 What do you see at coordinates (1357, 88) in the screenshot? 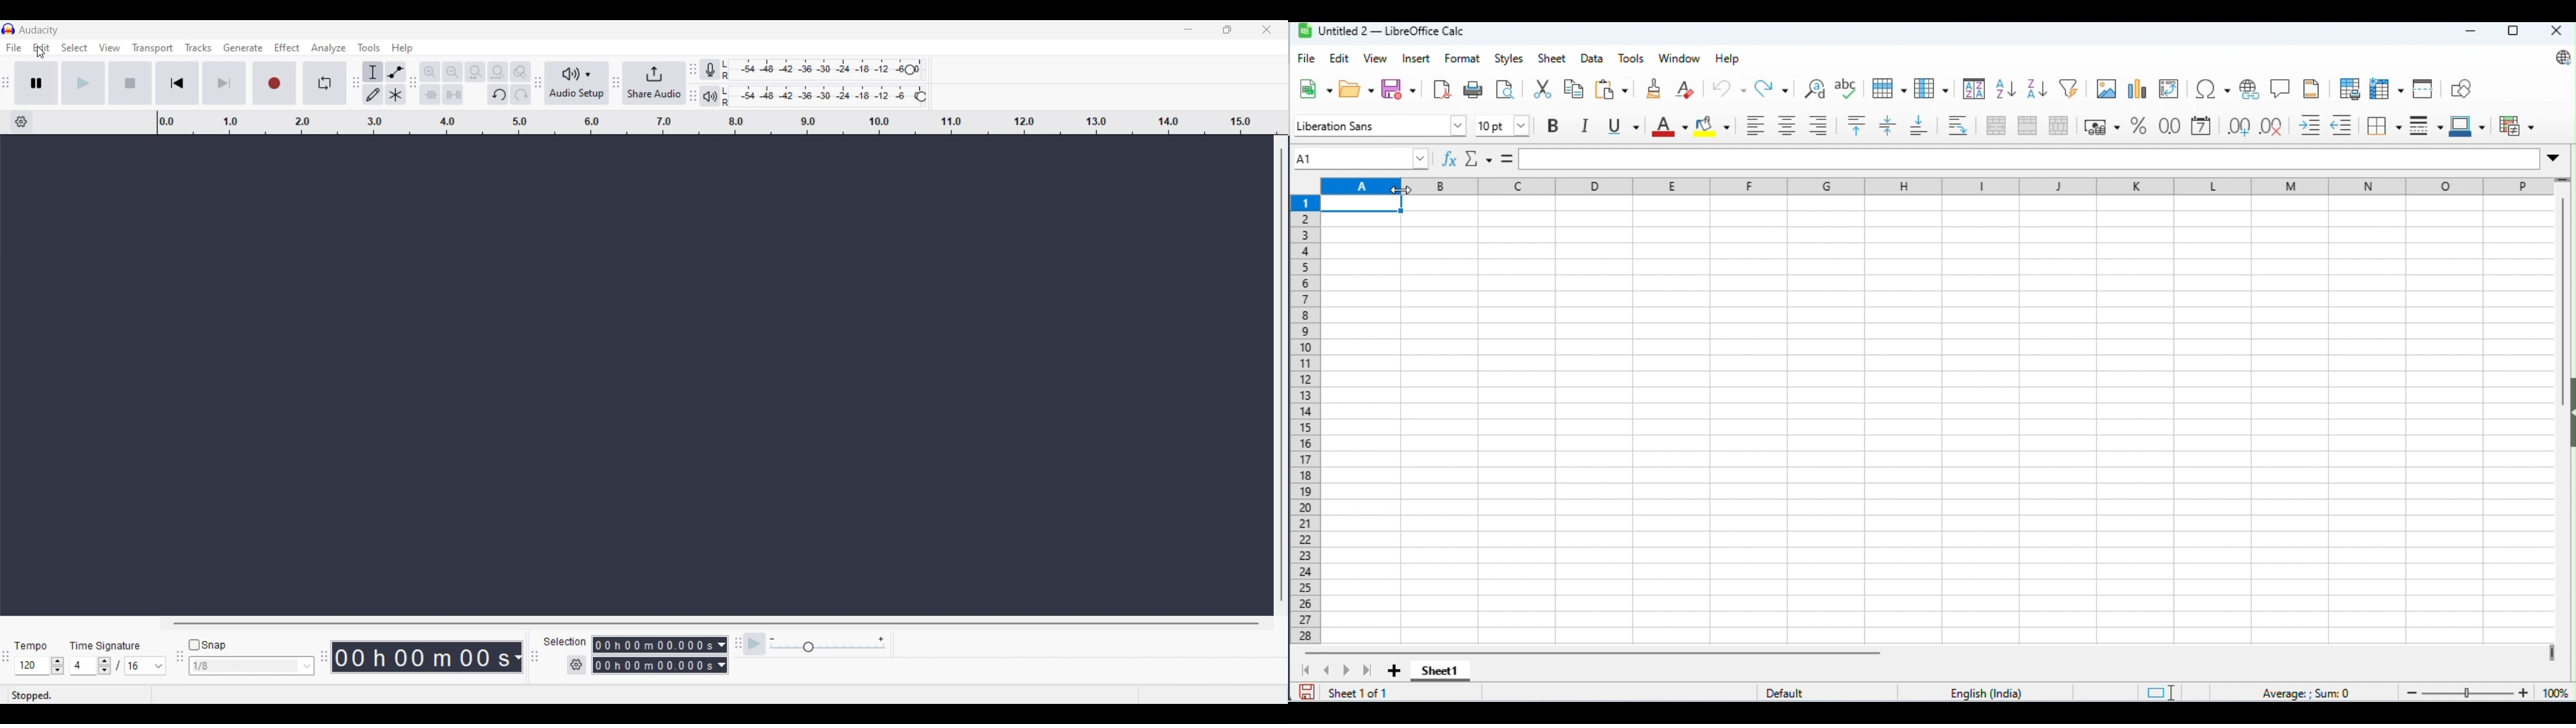
I see `open` at bounding box center [1357, 88].